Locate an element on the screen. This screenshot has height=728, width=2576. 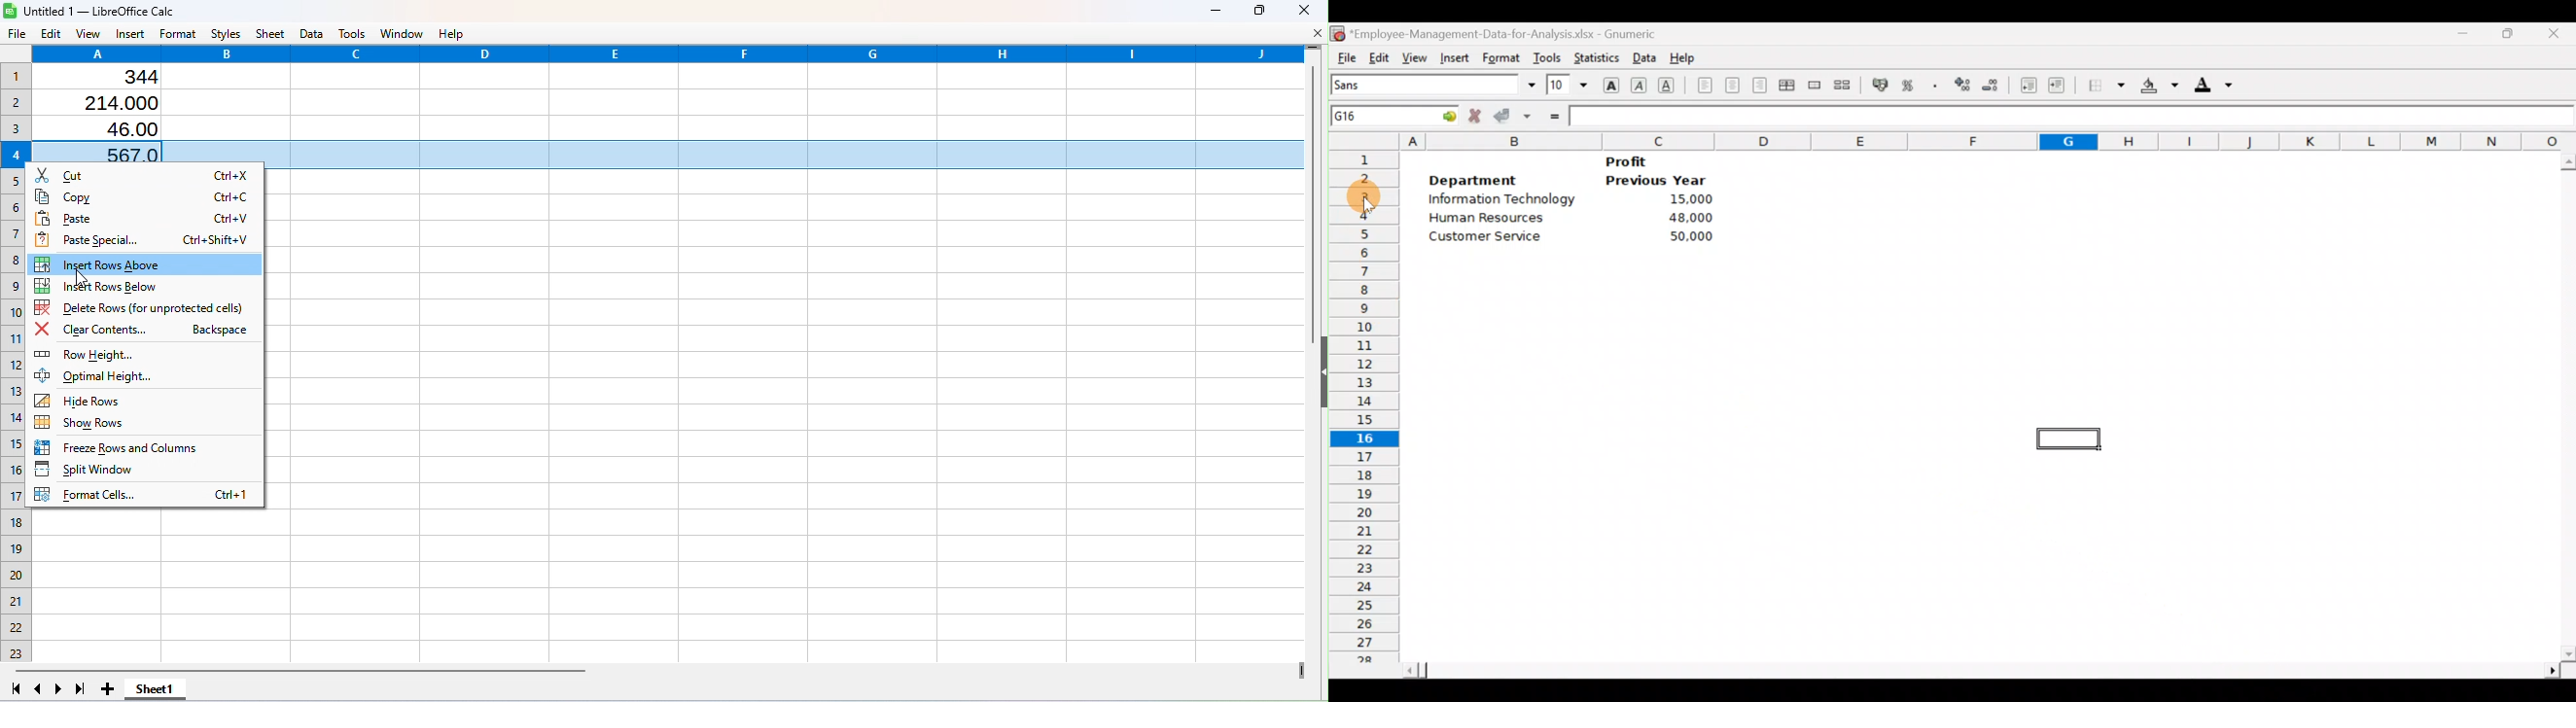
Untitled 1 — LibreOffice Calc is located at coordinates (98, 10).